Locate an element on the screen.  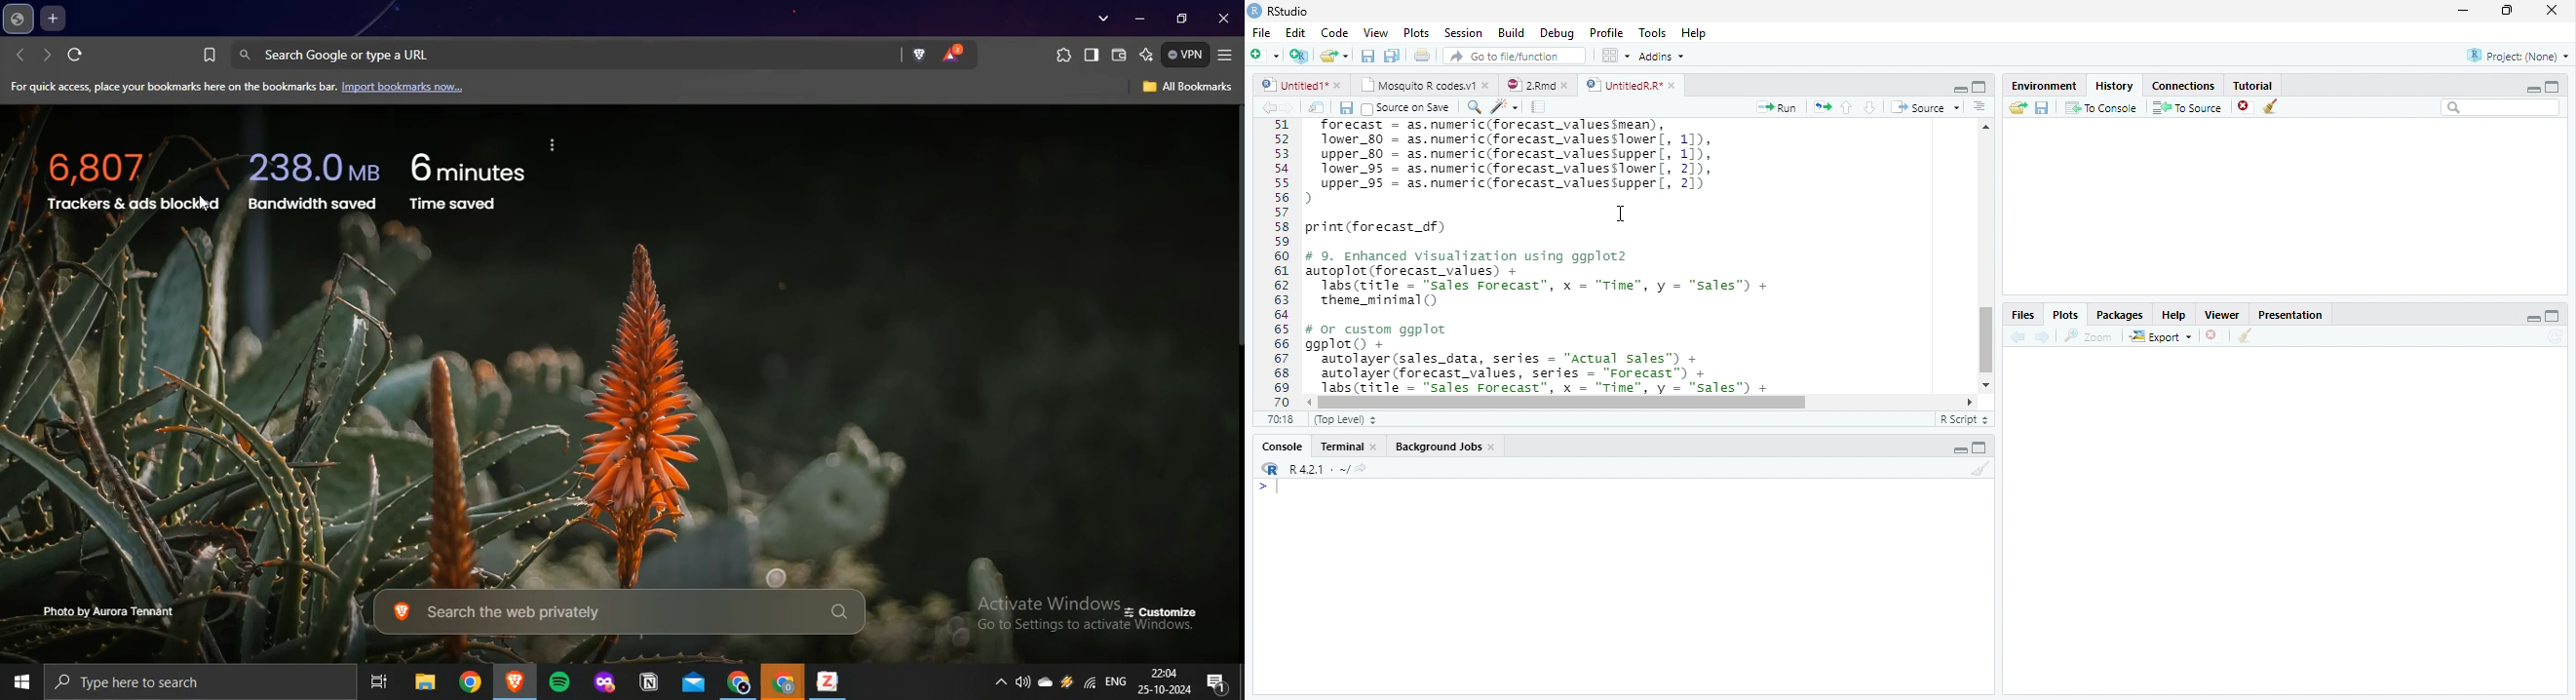
UntitledR.R is located at coordinates (1637, 84).